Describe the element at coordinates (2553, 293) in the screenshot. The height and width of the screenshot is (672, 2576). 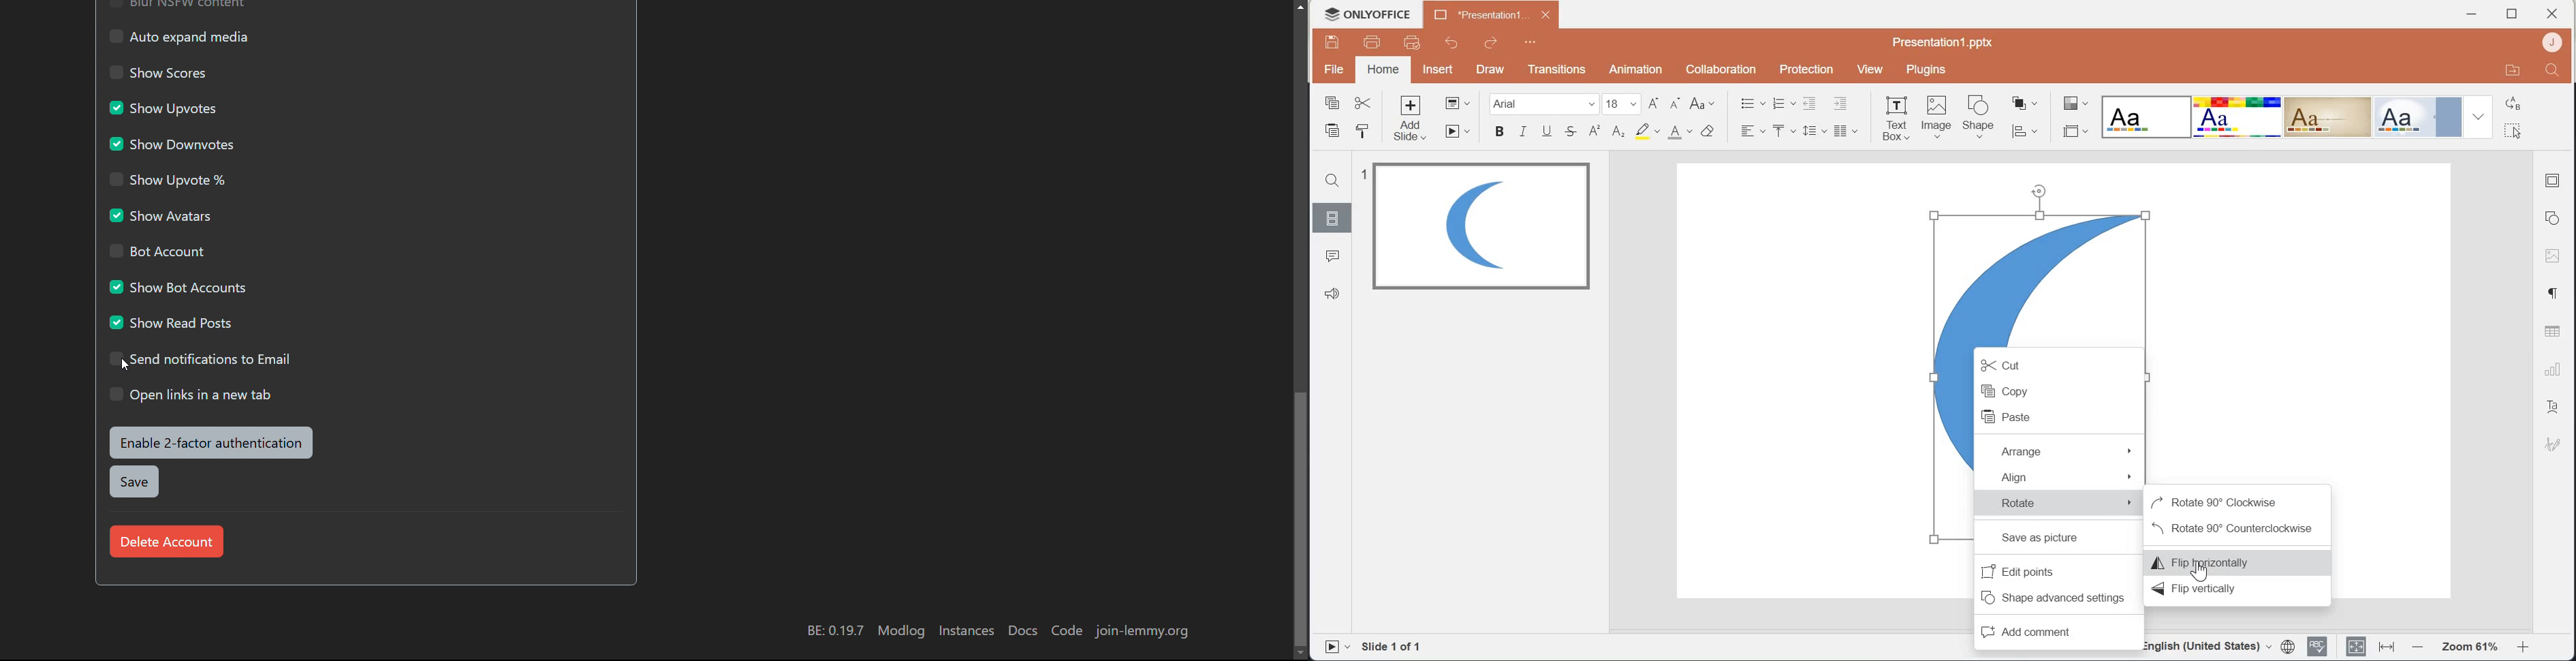
I see `Paragraph settings` at that location.